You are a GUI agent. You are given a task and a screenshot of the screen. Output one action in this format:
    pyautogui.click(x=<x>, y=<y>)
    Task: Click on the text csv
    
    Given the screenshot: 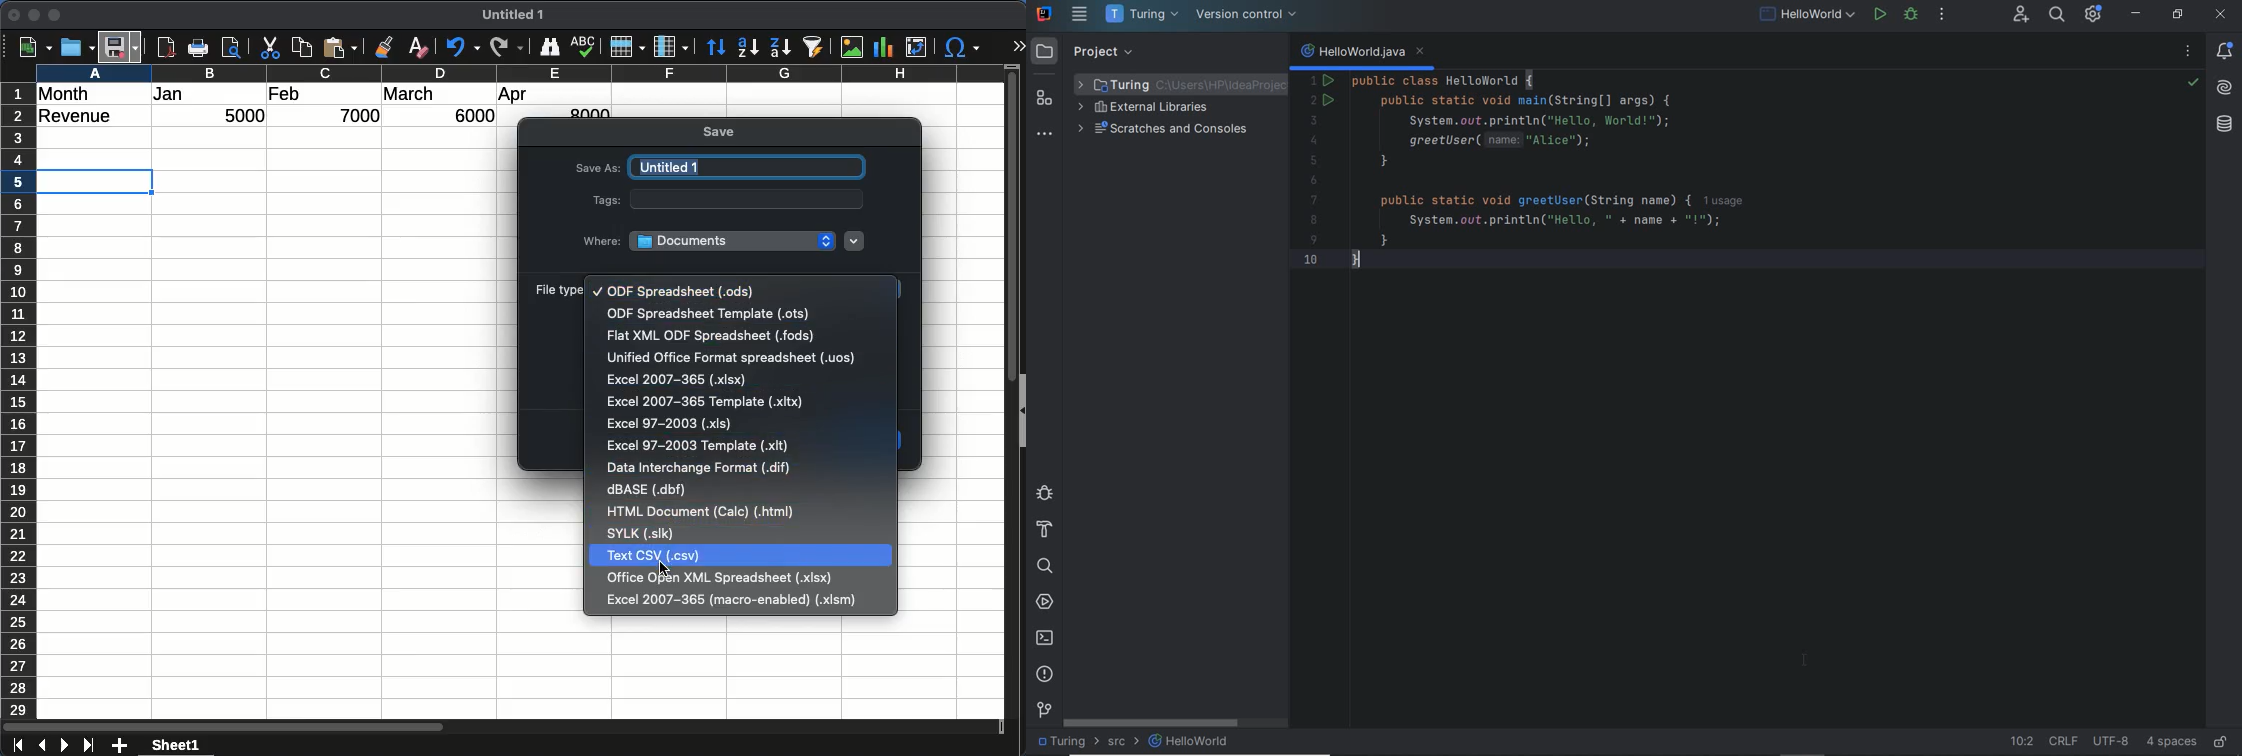 What is the action you would take?
    pyautogui.click(x=655, y=555)
    